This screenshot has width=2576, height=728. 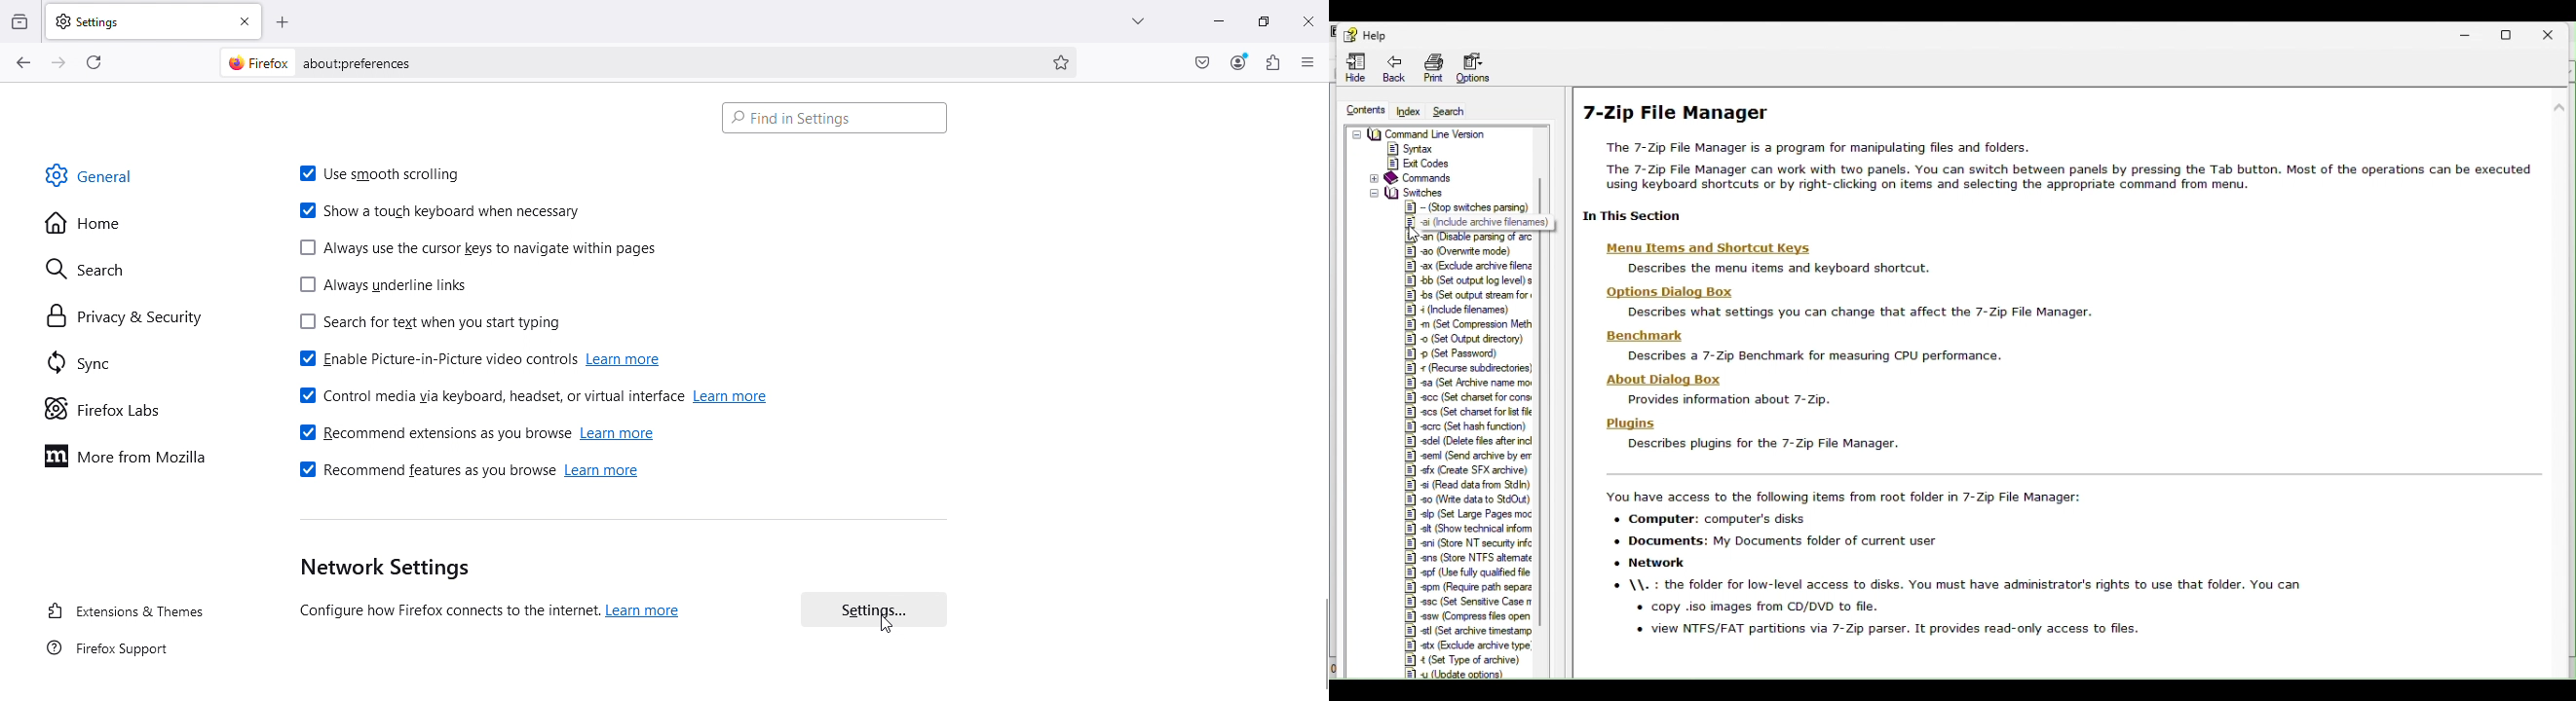 I want to click on Show a touch keyboard when necessary, so click(x=442, y=212).